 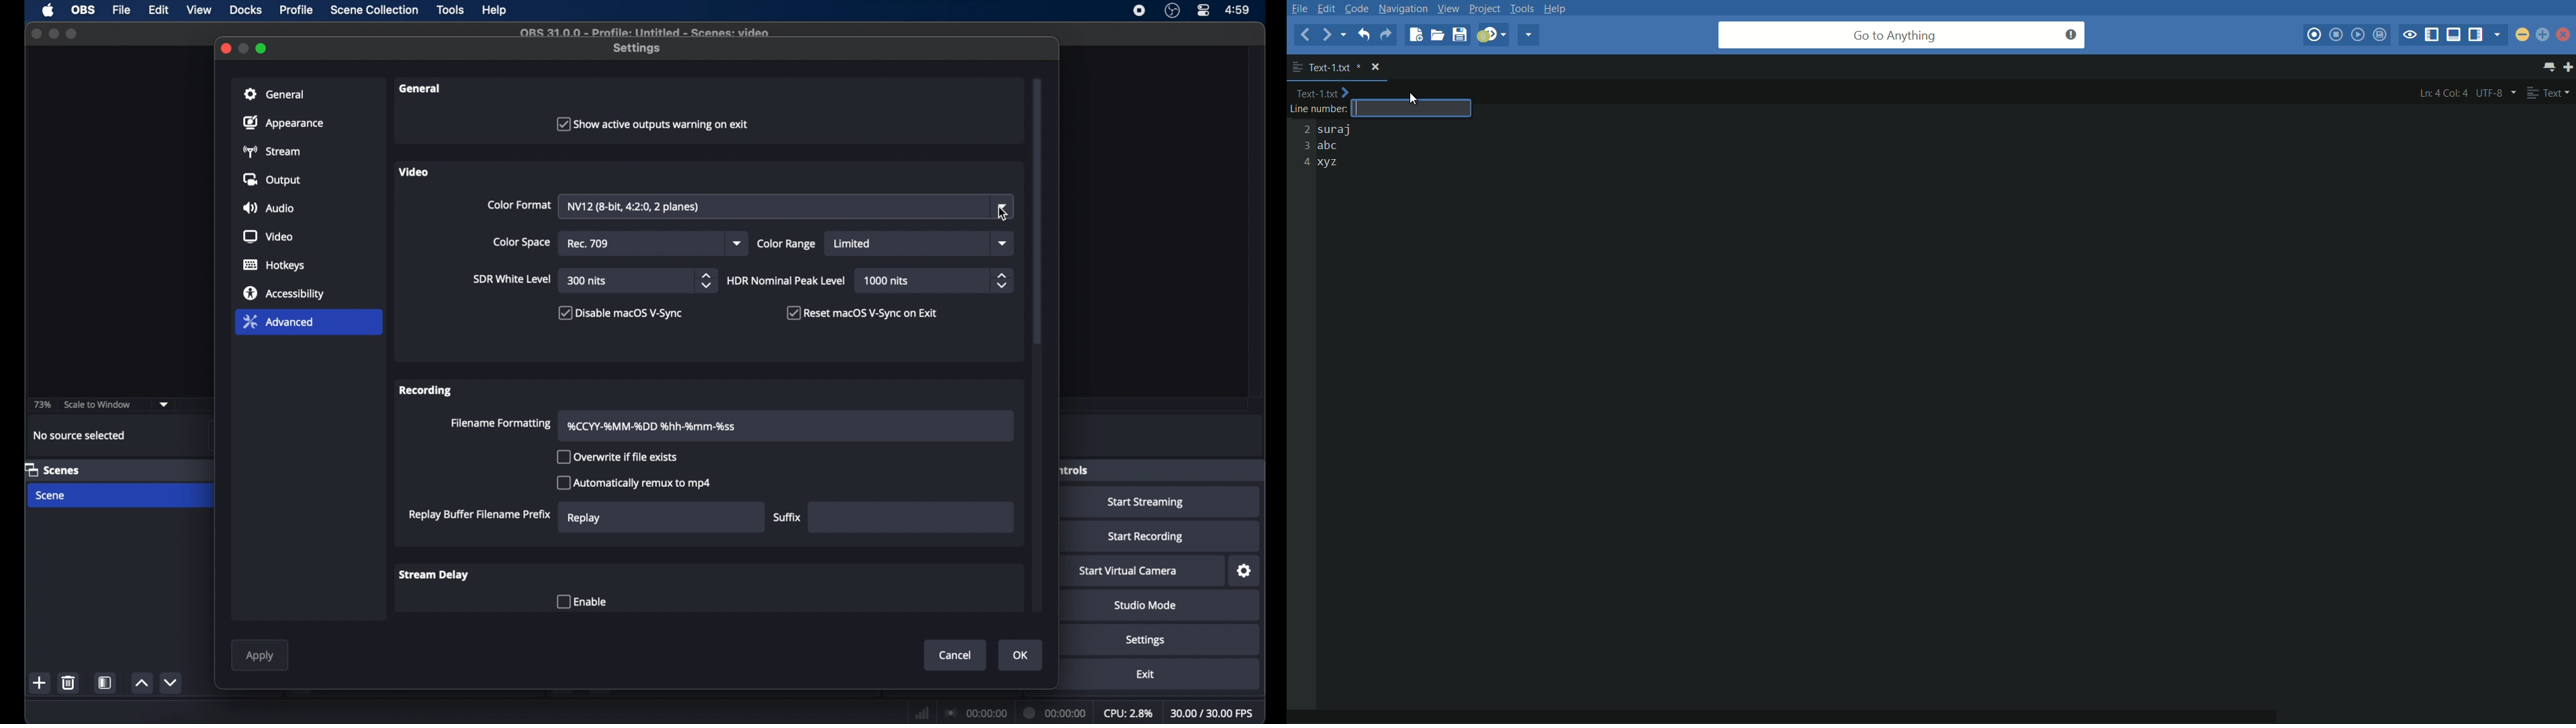 I want to click on dropdown, so click(x=737, y=243).